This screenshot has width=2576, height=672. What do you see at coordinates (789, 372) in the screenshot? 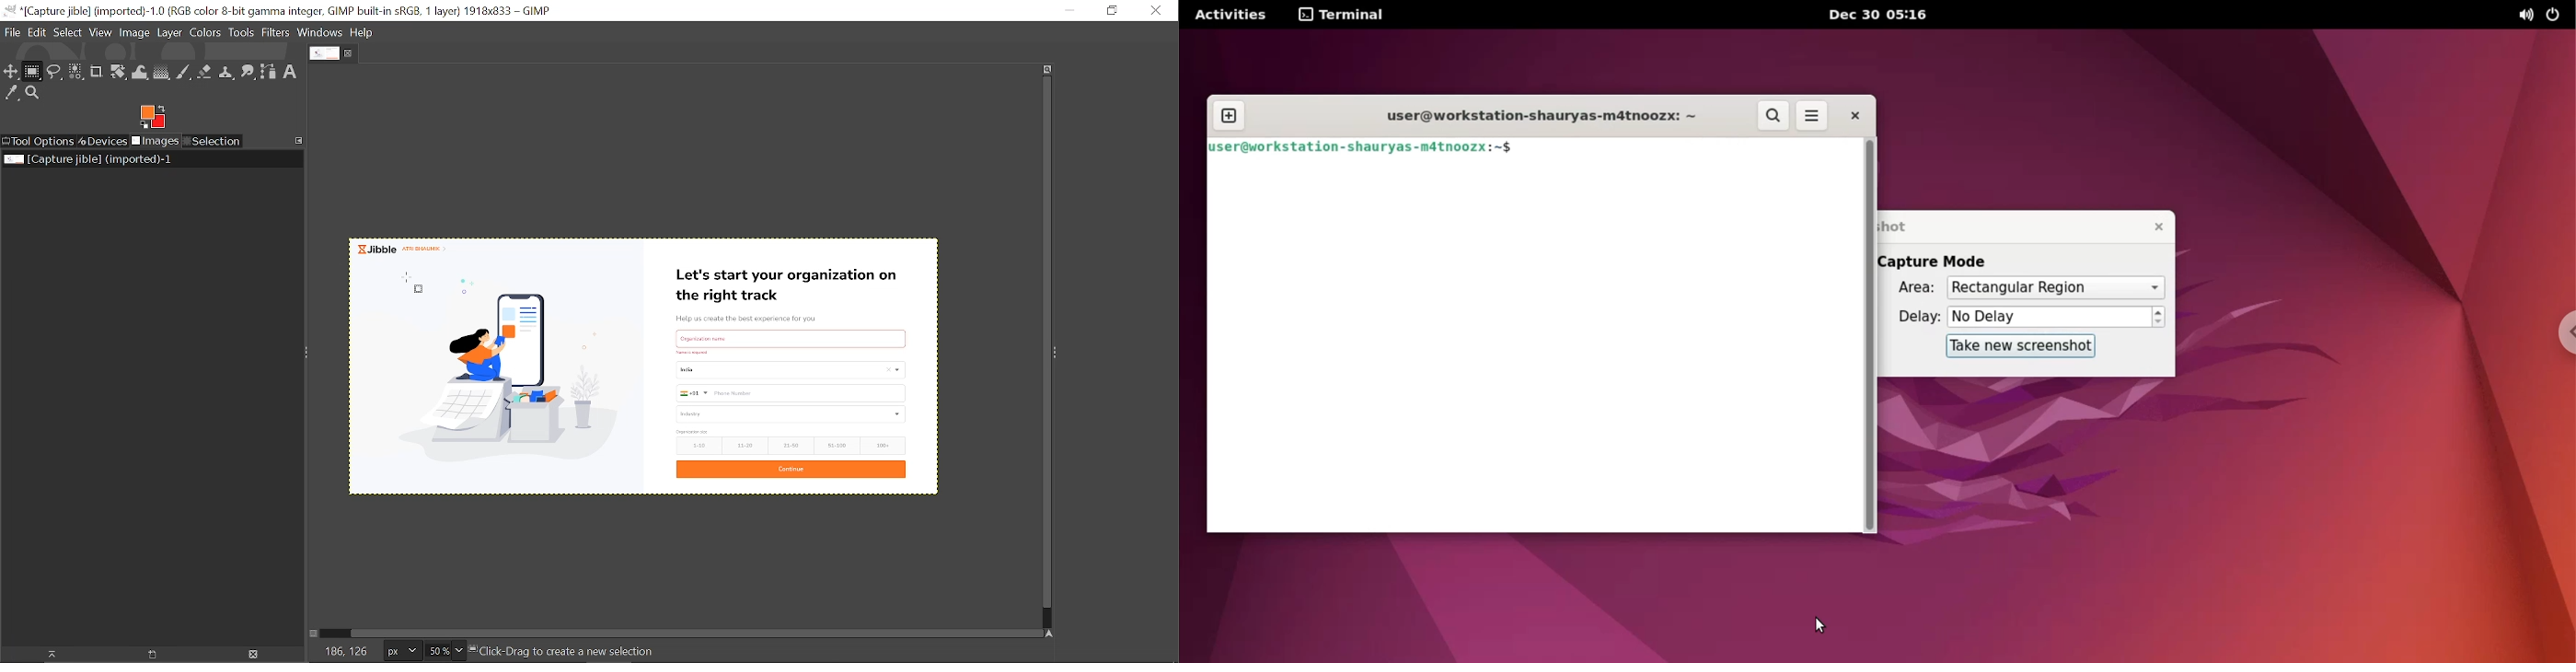
I see `Country` at bounding box center [789, 372].